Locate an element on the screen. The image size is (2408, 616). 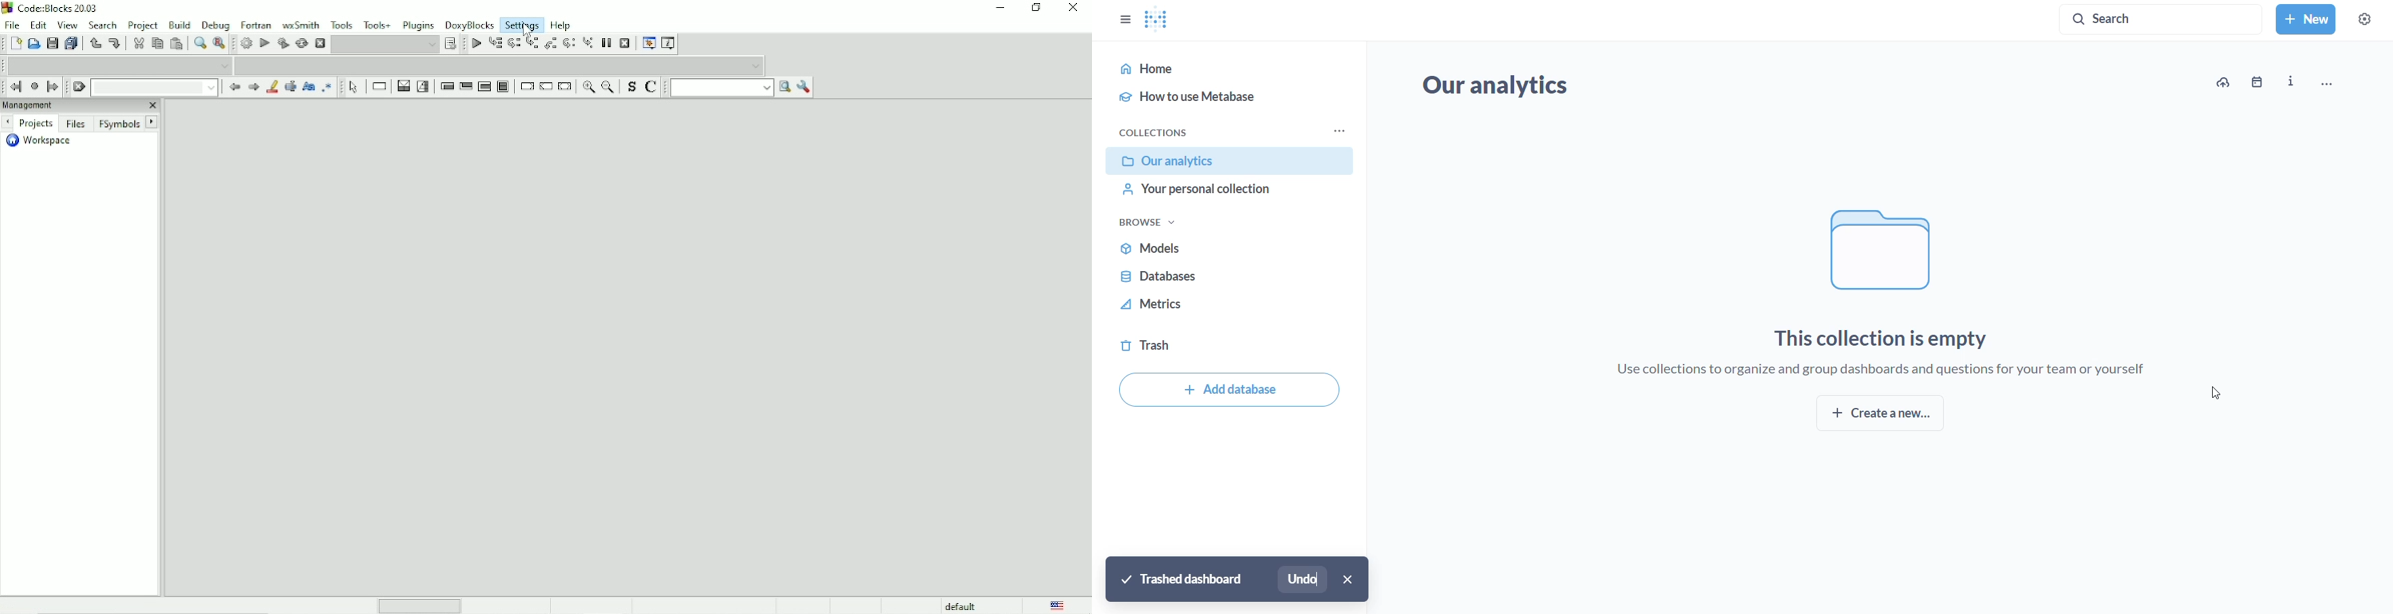
Project is located at coordinates (142, 24).